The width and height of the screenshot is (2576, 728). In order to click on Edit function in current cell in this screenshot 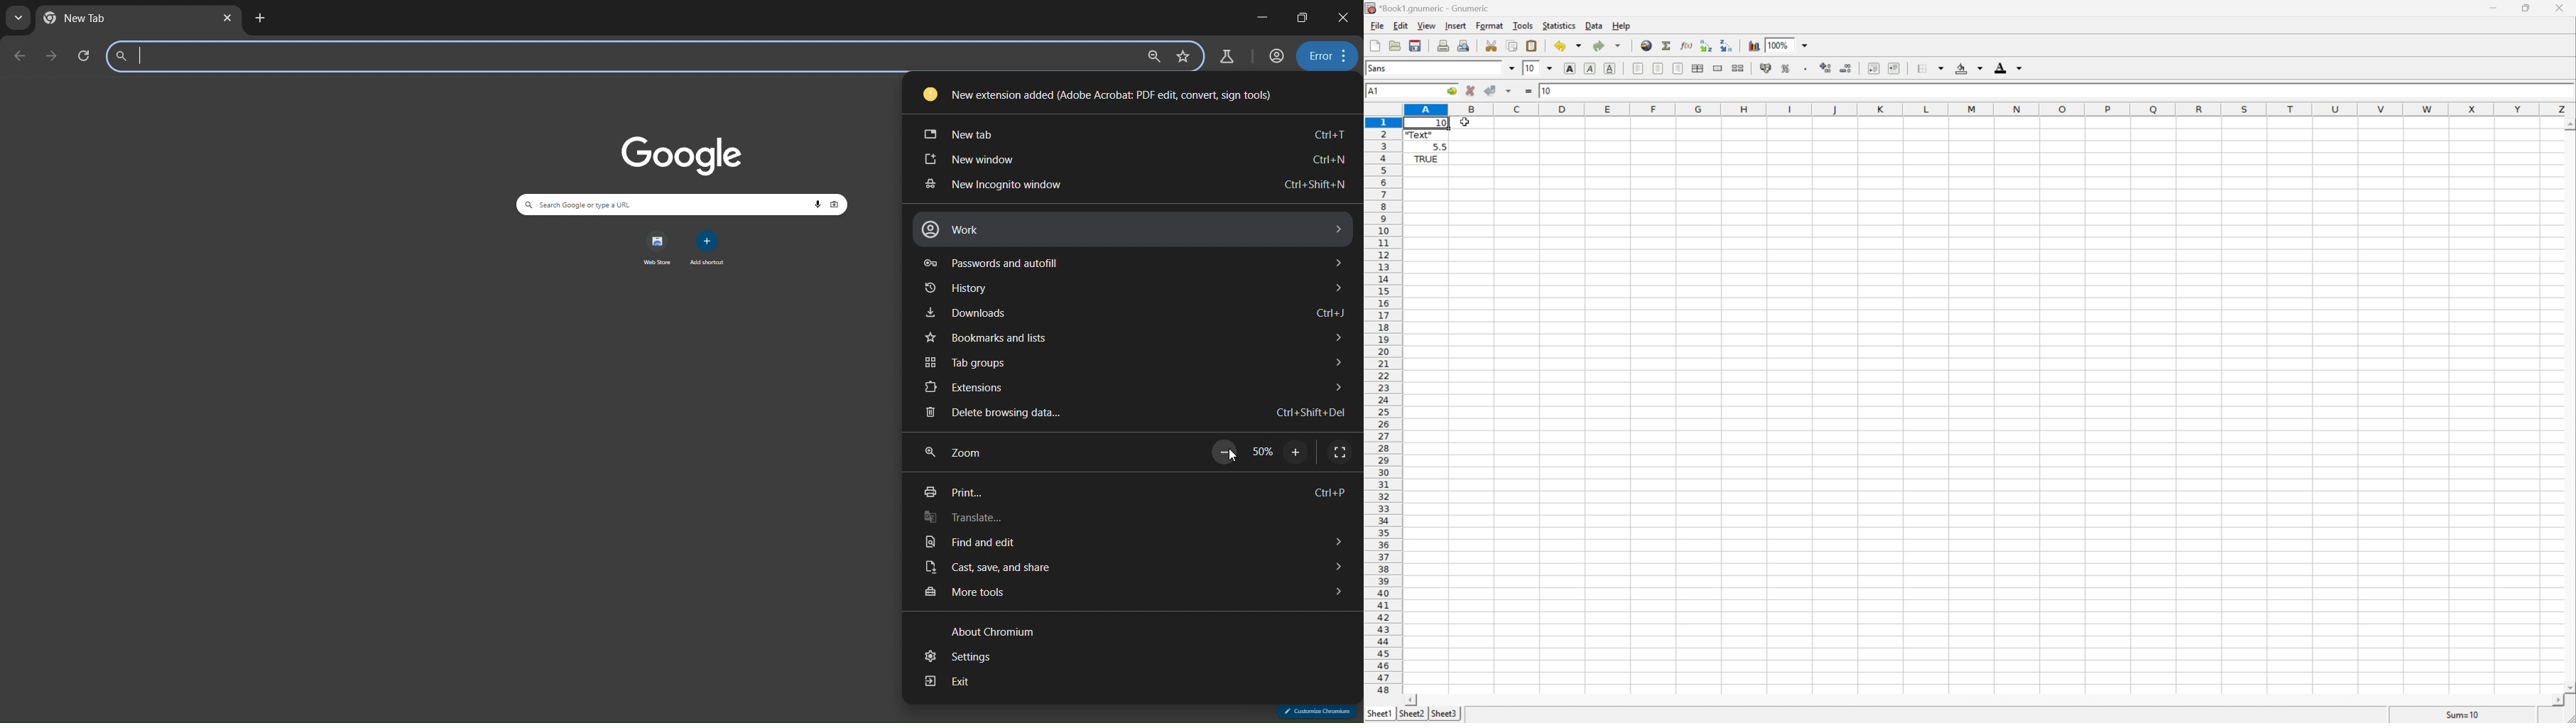, I will do `click(1687, 45)`.